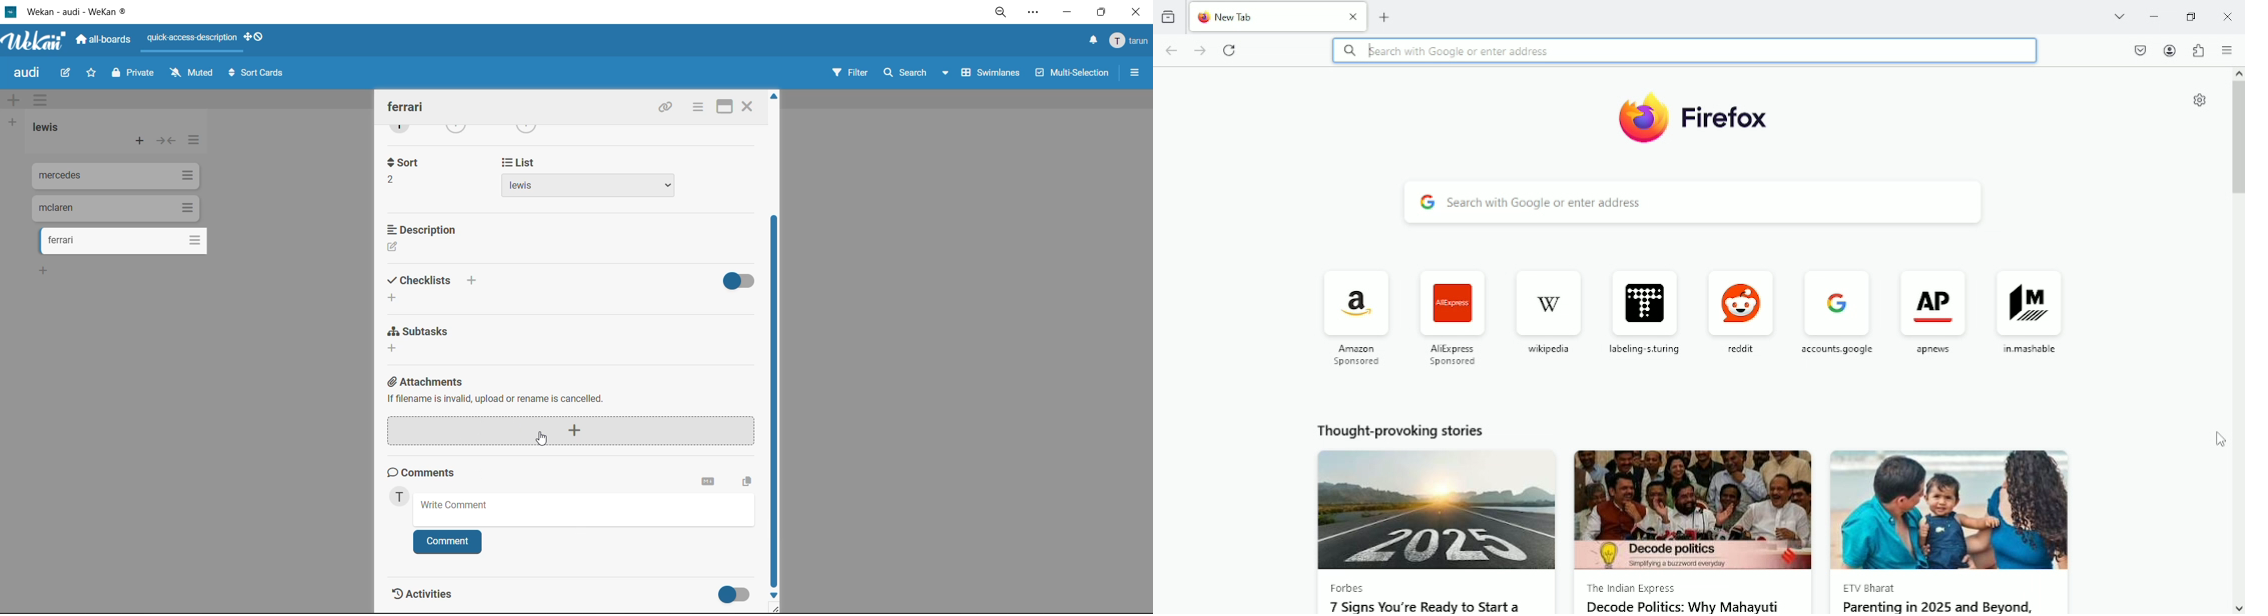  Describe the element at coordinates (2199, 50) in the screenshot. I see `Extensions` at that location.